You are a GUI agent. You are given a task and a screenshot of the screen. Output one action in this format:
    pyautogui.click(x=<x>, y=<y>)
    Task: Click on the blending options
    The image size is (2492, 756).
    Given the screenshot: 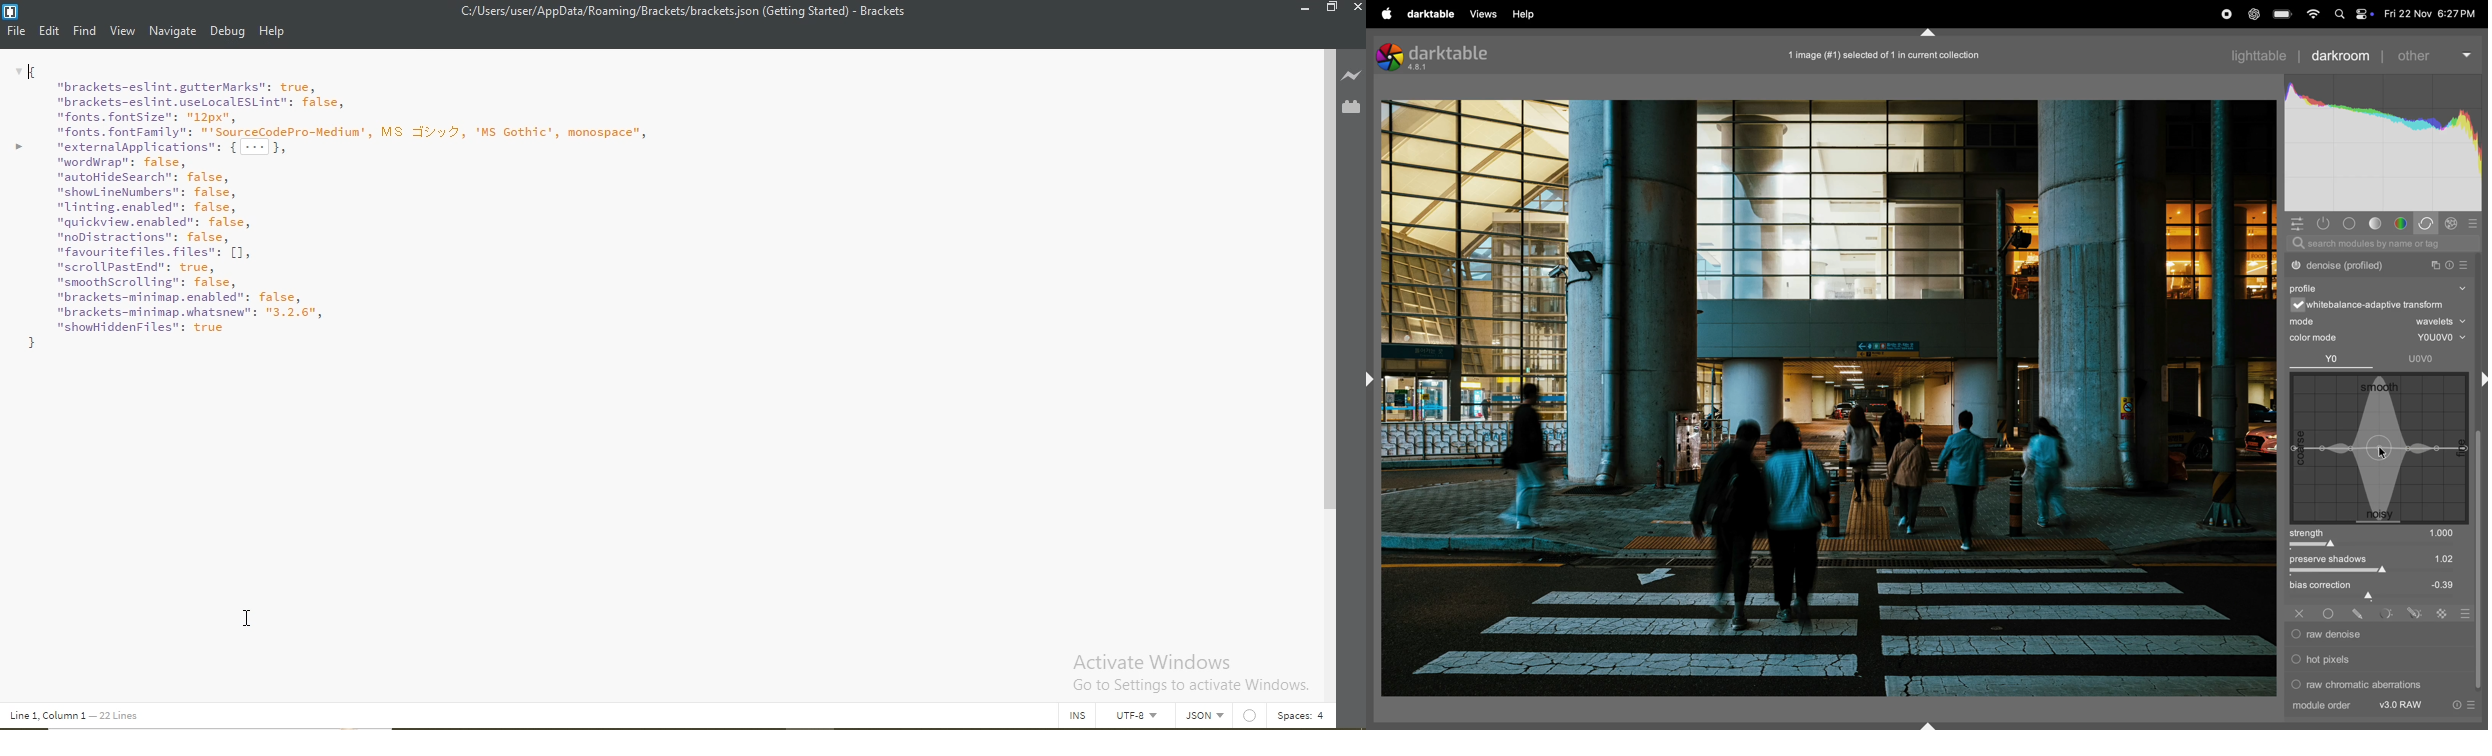 What is the action you would take?
    pyautogui.click(x=2465, y=613)
    